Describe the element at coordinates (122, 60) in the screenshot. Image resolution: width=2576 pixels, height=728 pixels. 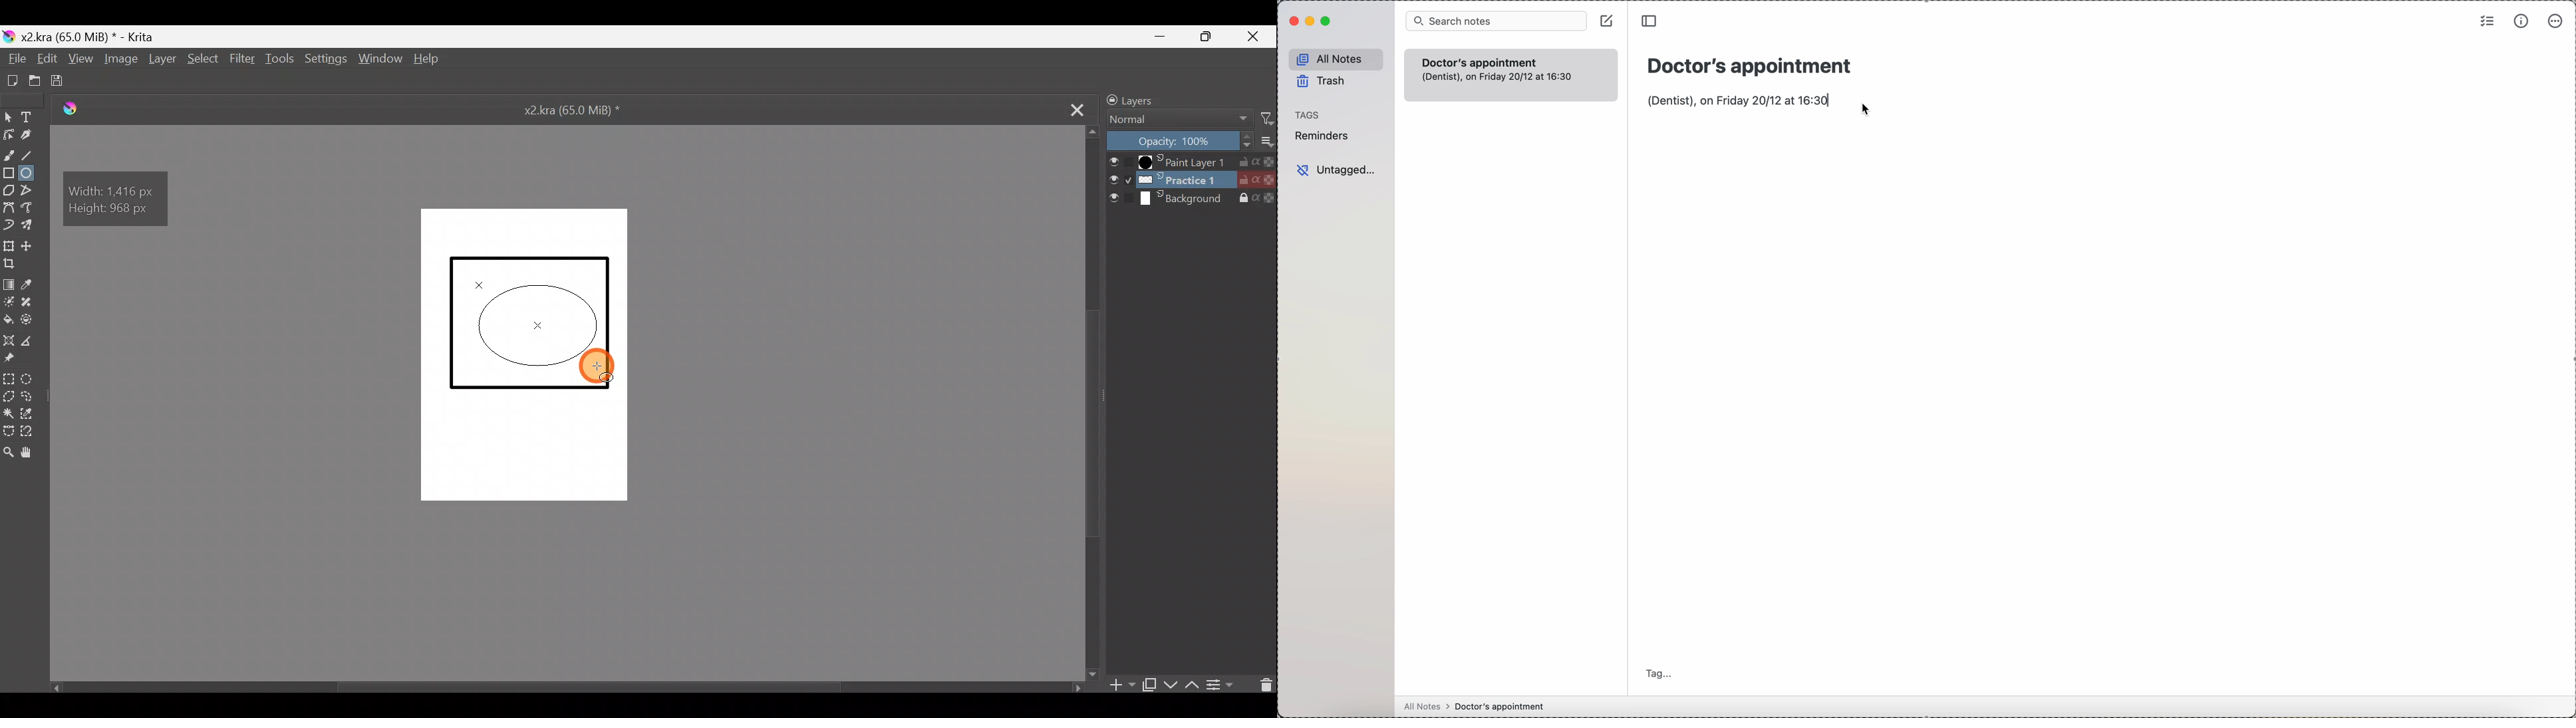
I see `Image` at that location.